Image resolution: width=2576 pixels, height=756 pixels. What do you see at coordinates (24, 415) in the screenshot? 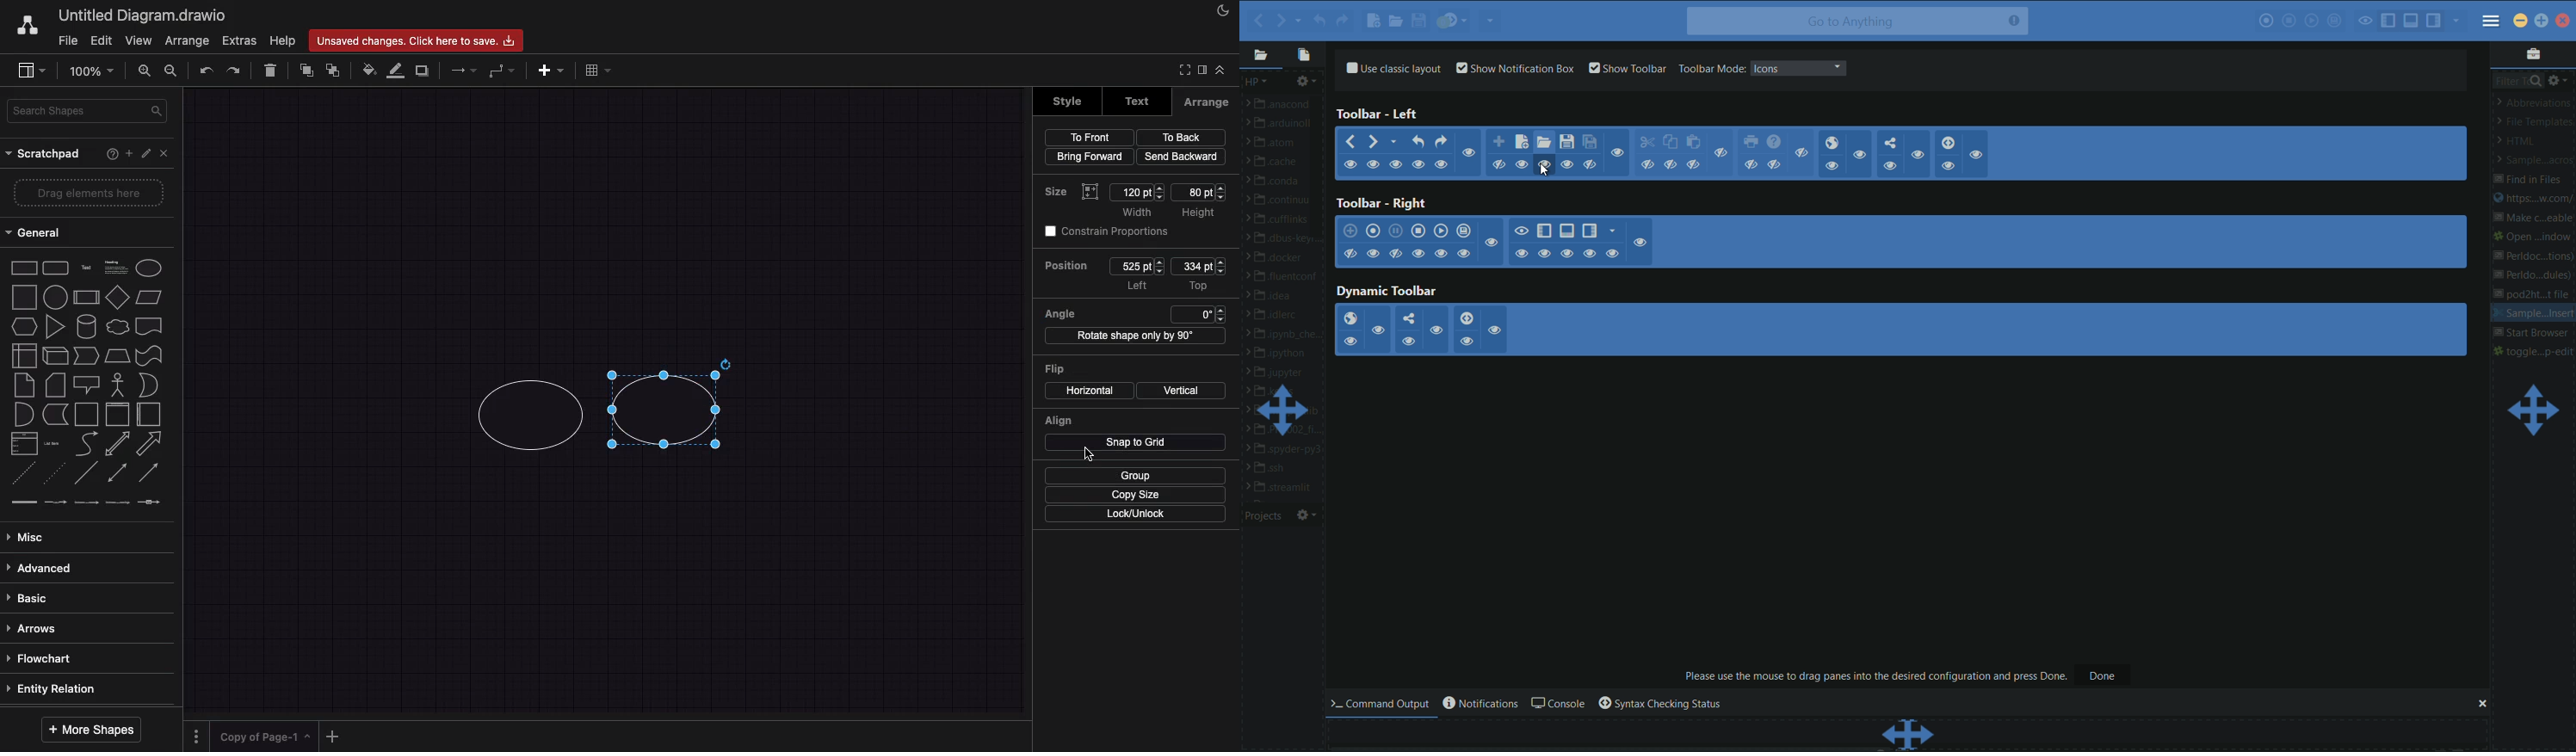
I see `and` at bounding box center [24, 415].